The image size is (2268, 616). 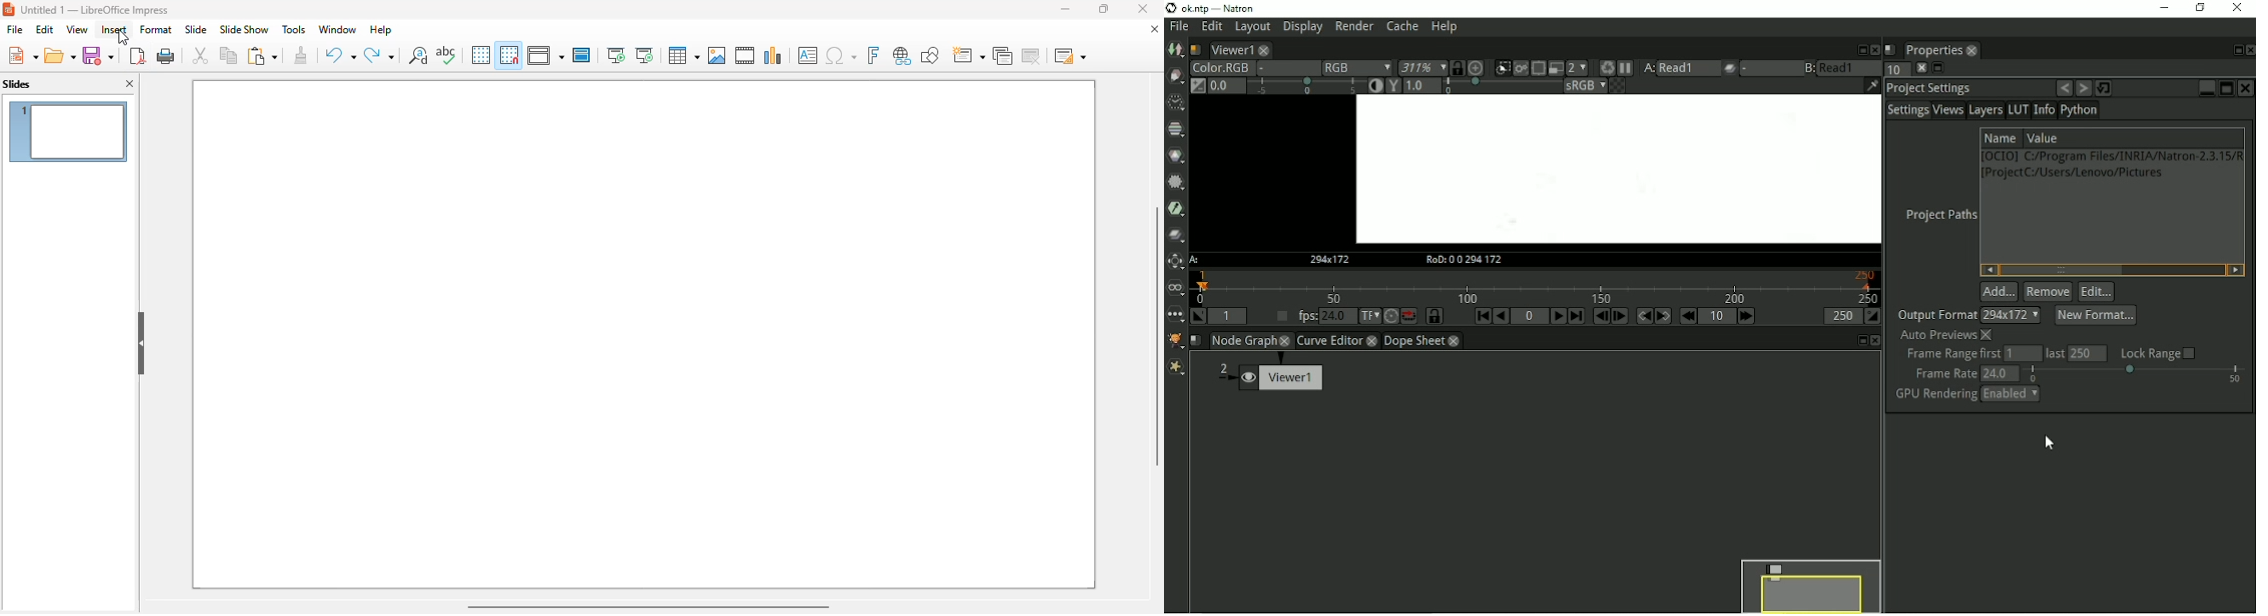 What do you see at coordinates (1810, 69) in the screenshot?
I see `Viewer input B` at bounding box center [1810, 69].